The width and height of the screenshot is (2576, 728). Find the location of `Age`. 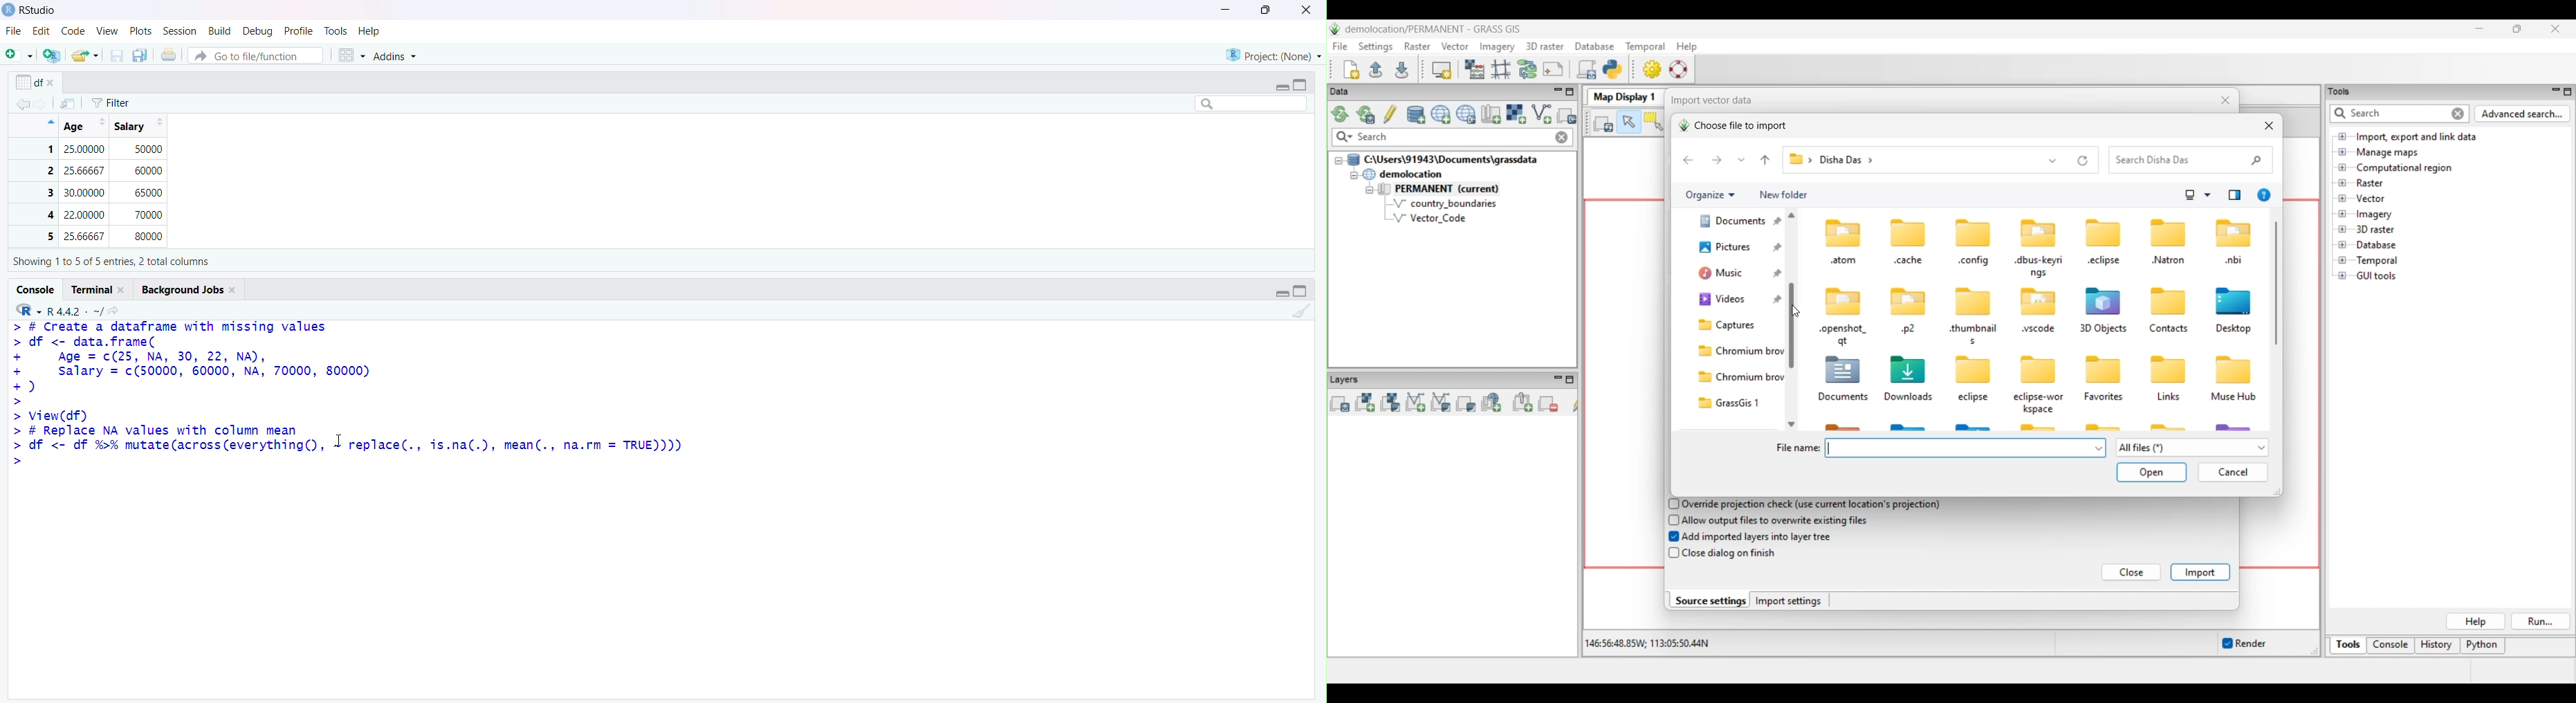

Age is located at coordinates (84, 127).